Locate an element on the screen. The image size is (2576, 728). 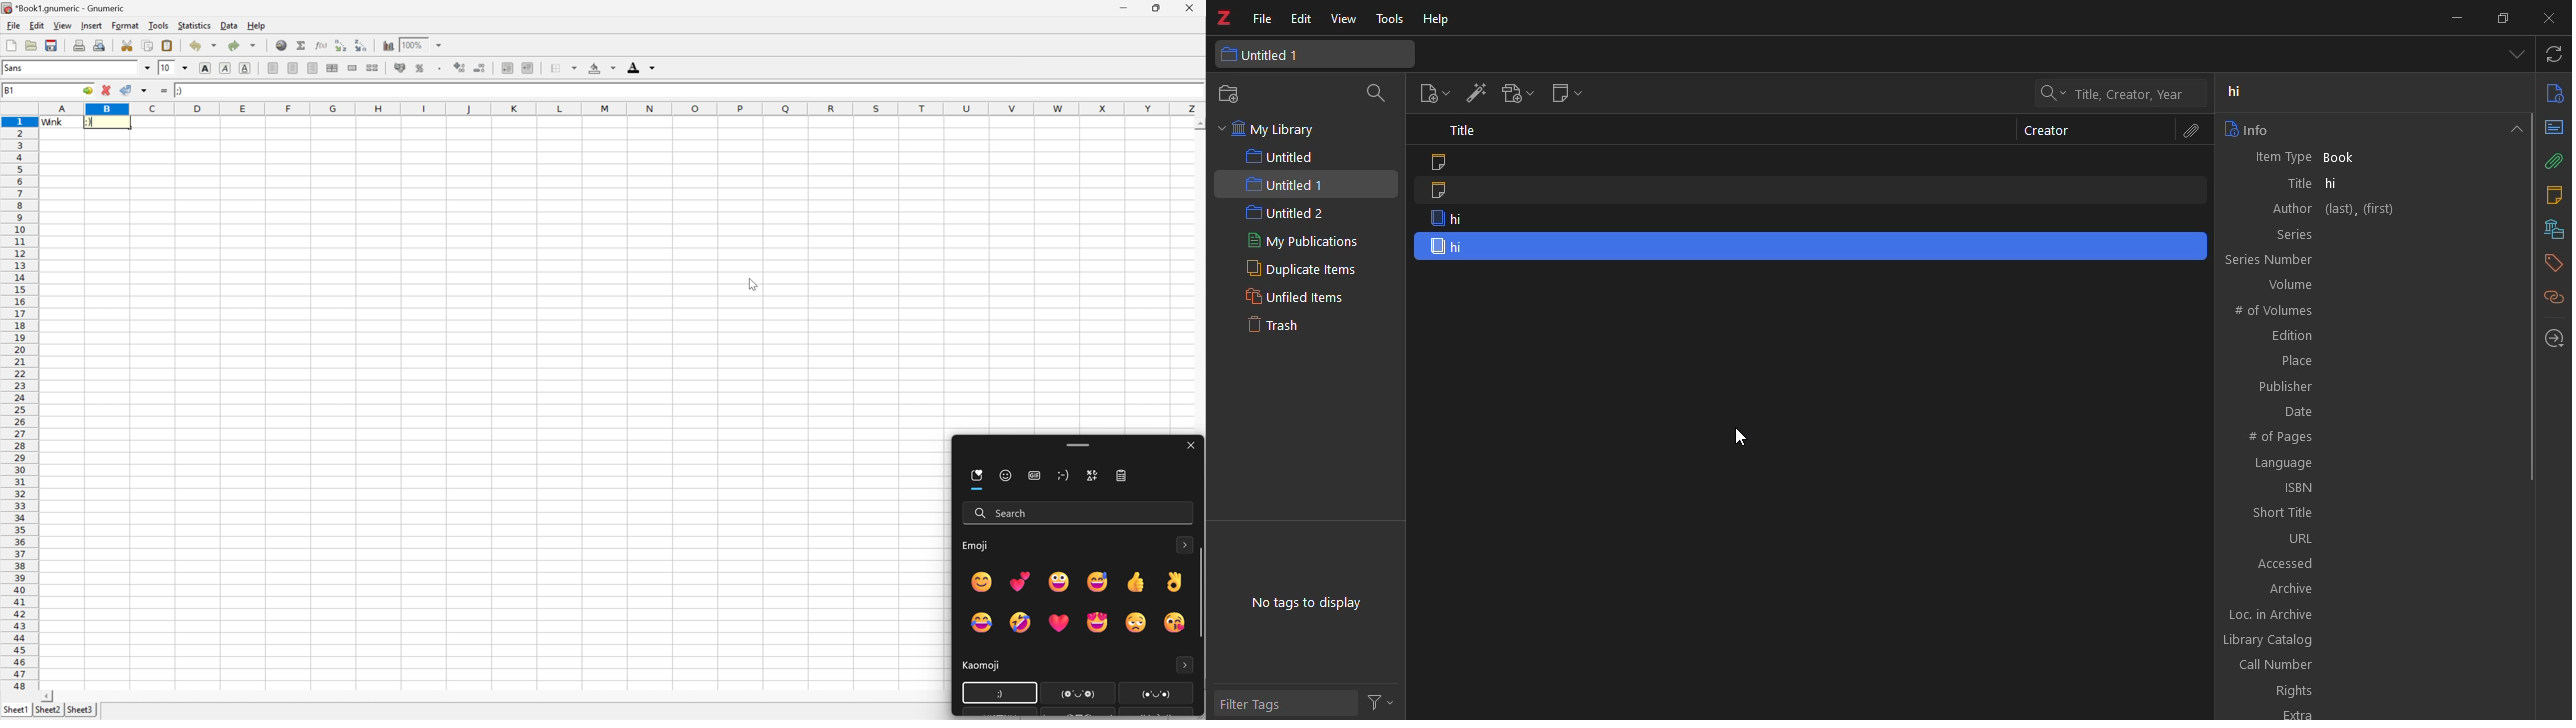
item type is located at coordinates (2282, 157).